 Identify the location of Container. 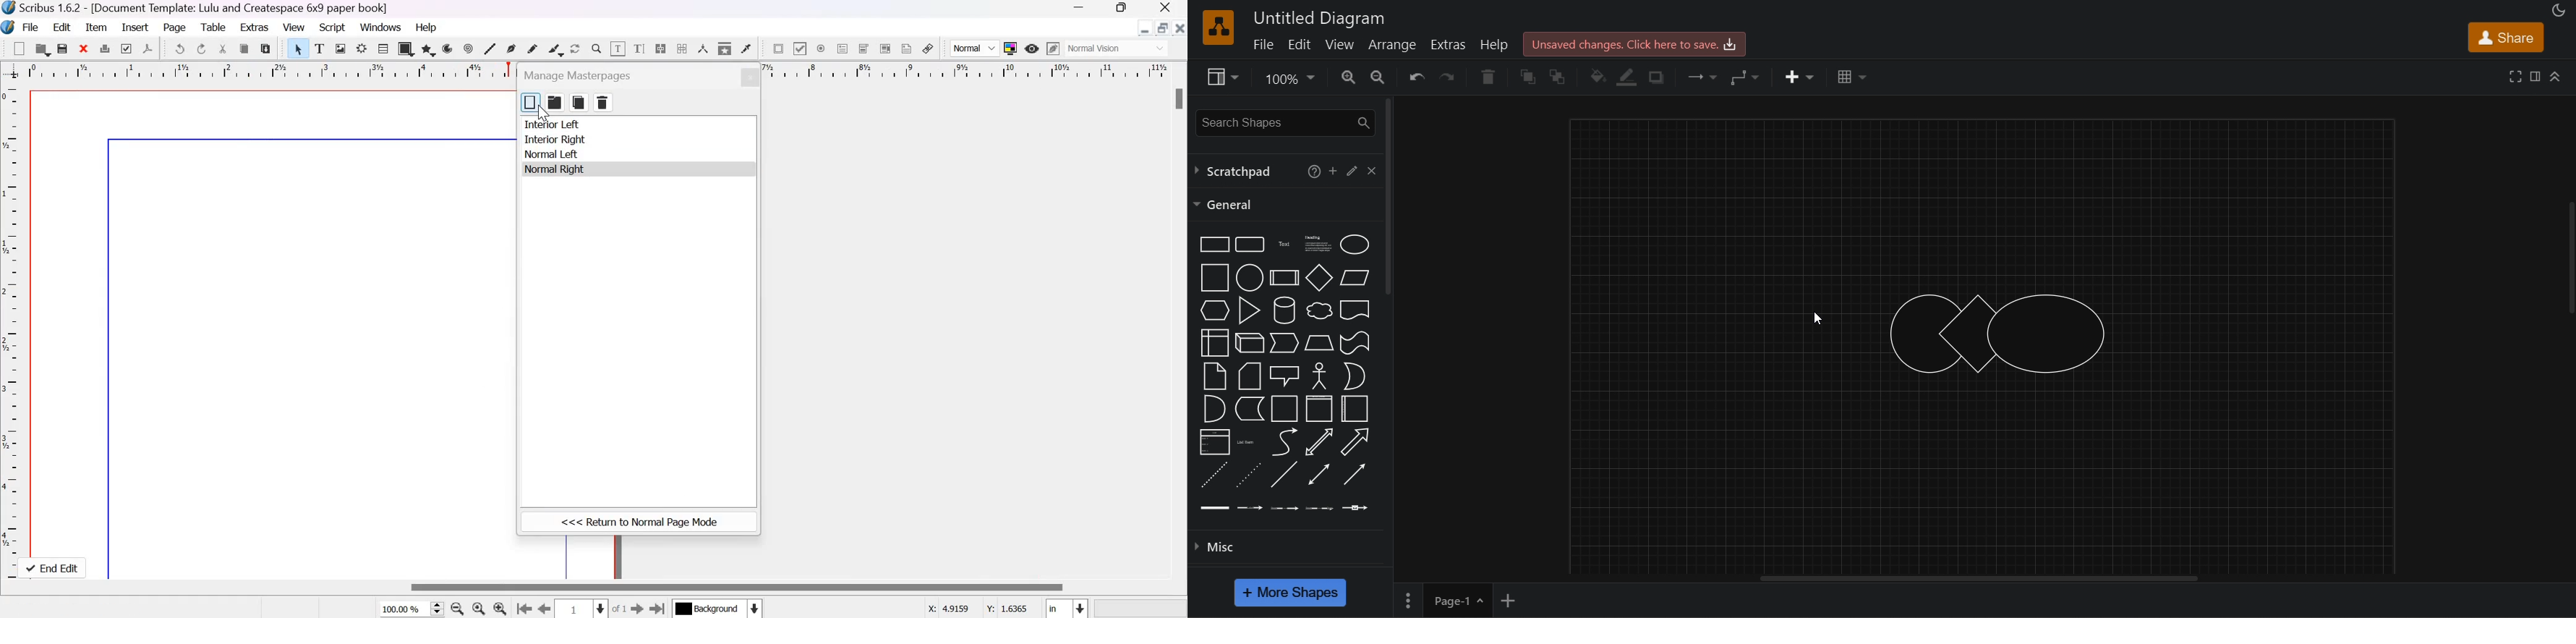
(1285, 408).